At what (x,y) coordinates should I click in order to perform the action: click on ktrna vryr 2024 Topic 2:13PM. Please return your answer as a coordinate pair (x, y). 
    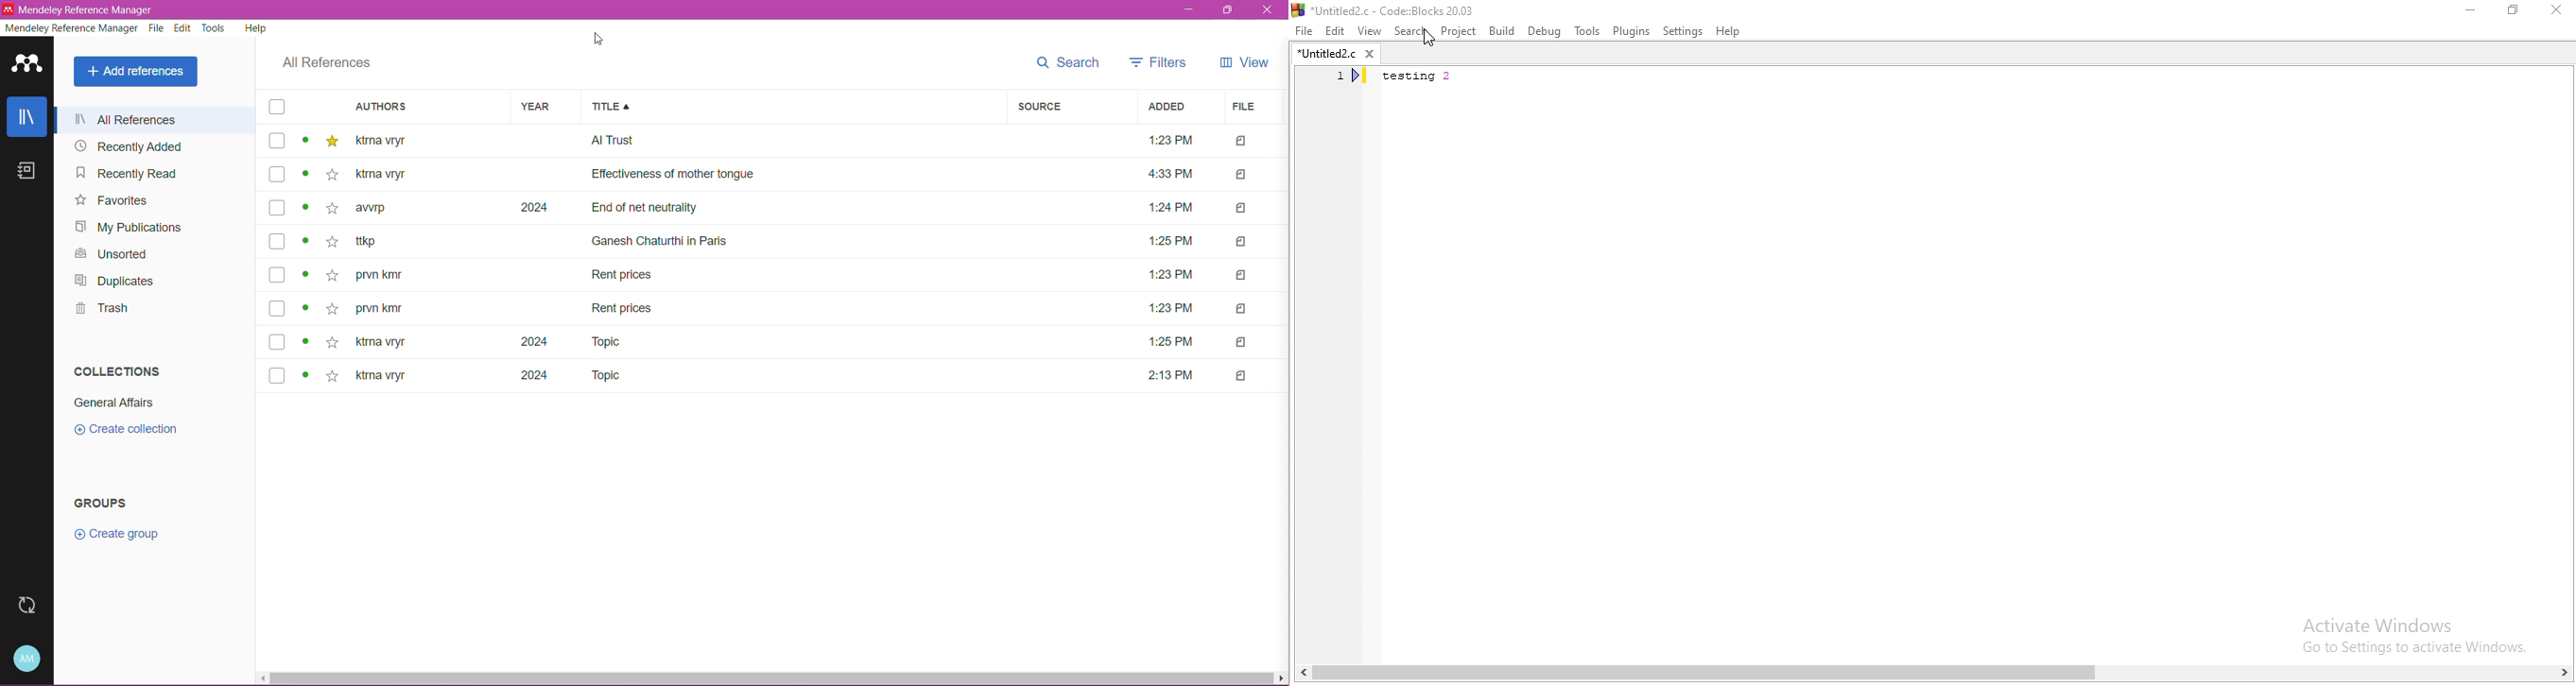
    Looking at the image, I should click on (775, 376).